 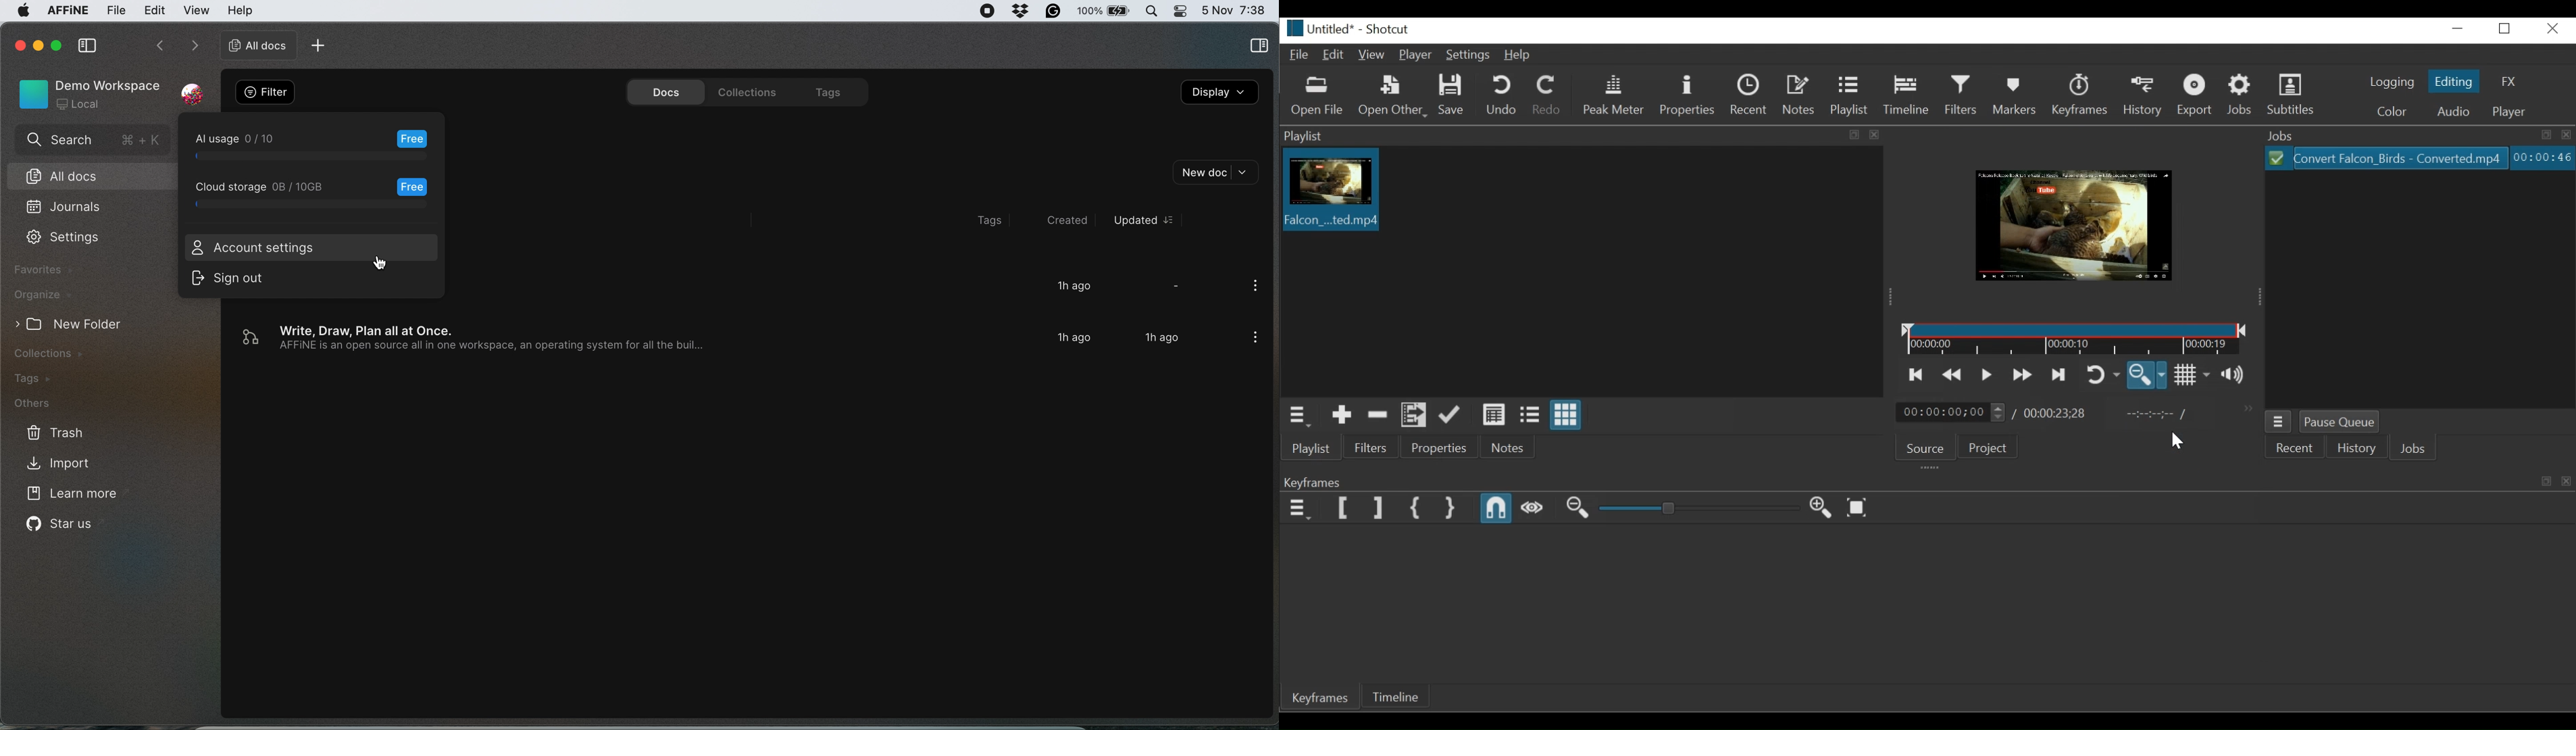 What do you see at coordinates (1582, 272) in the screenshot?
I see `Clip thumbnail` at bounding box center [1582, 272].